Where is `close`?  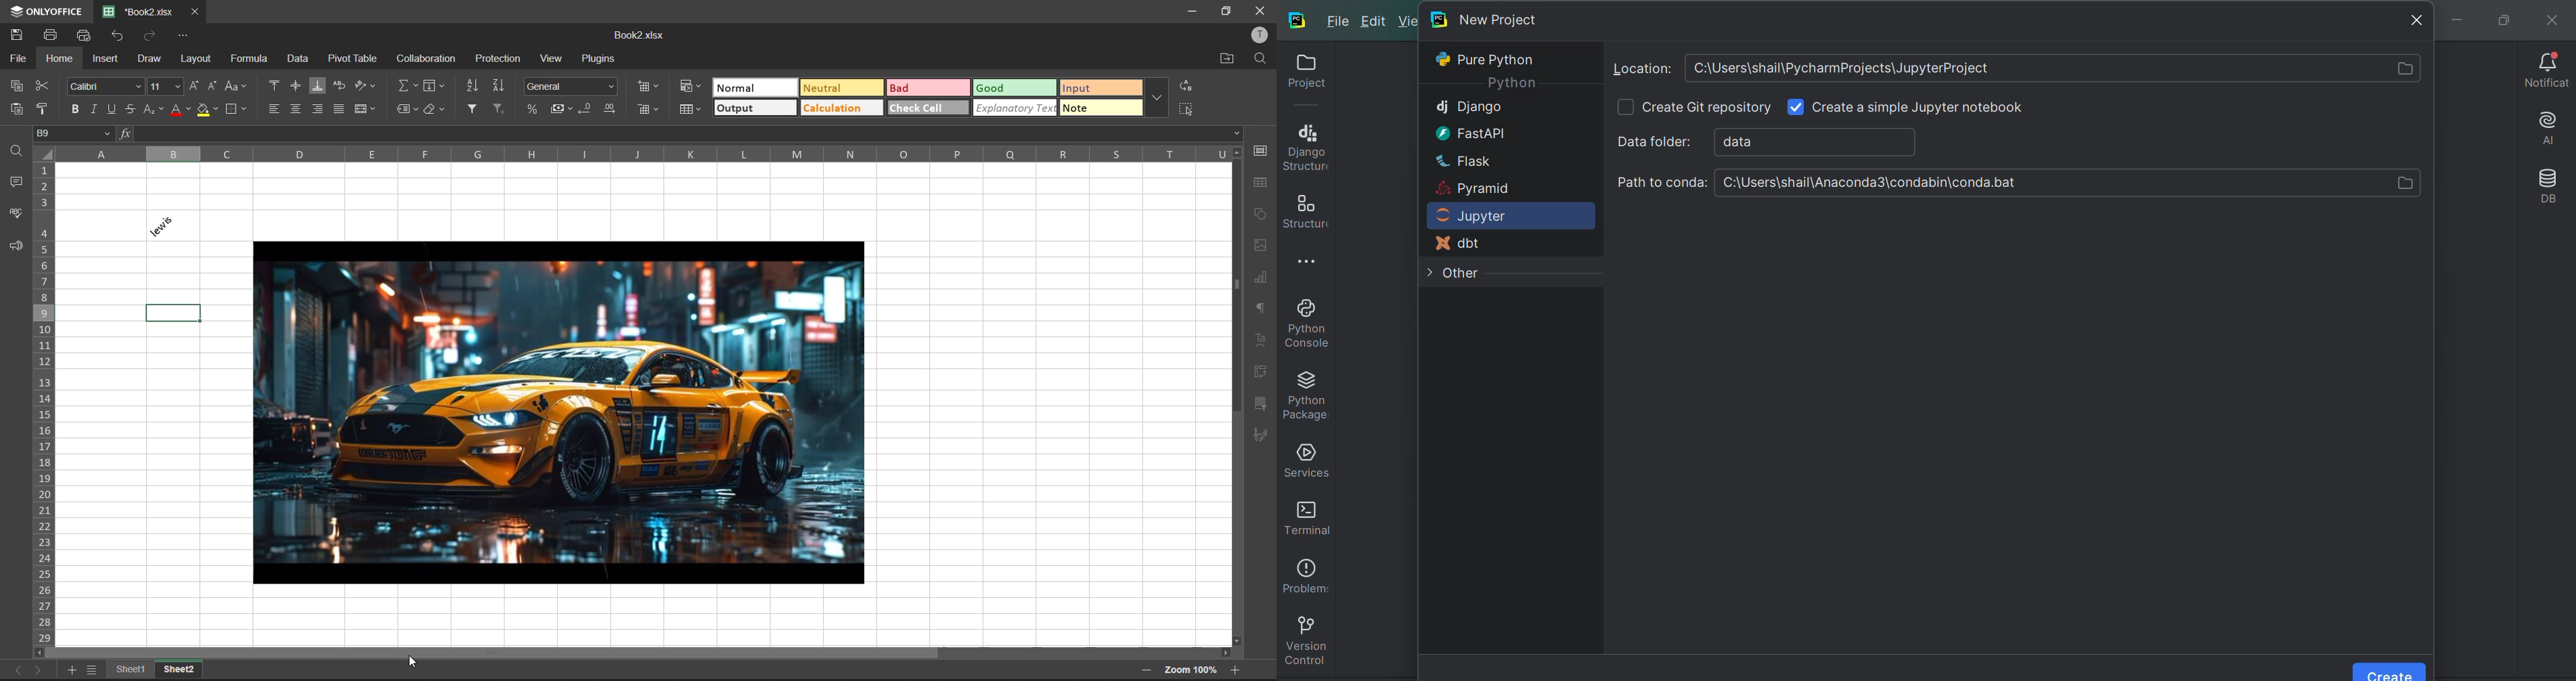
close is located at coordinates (1261, 10).